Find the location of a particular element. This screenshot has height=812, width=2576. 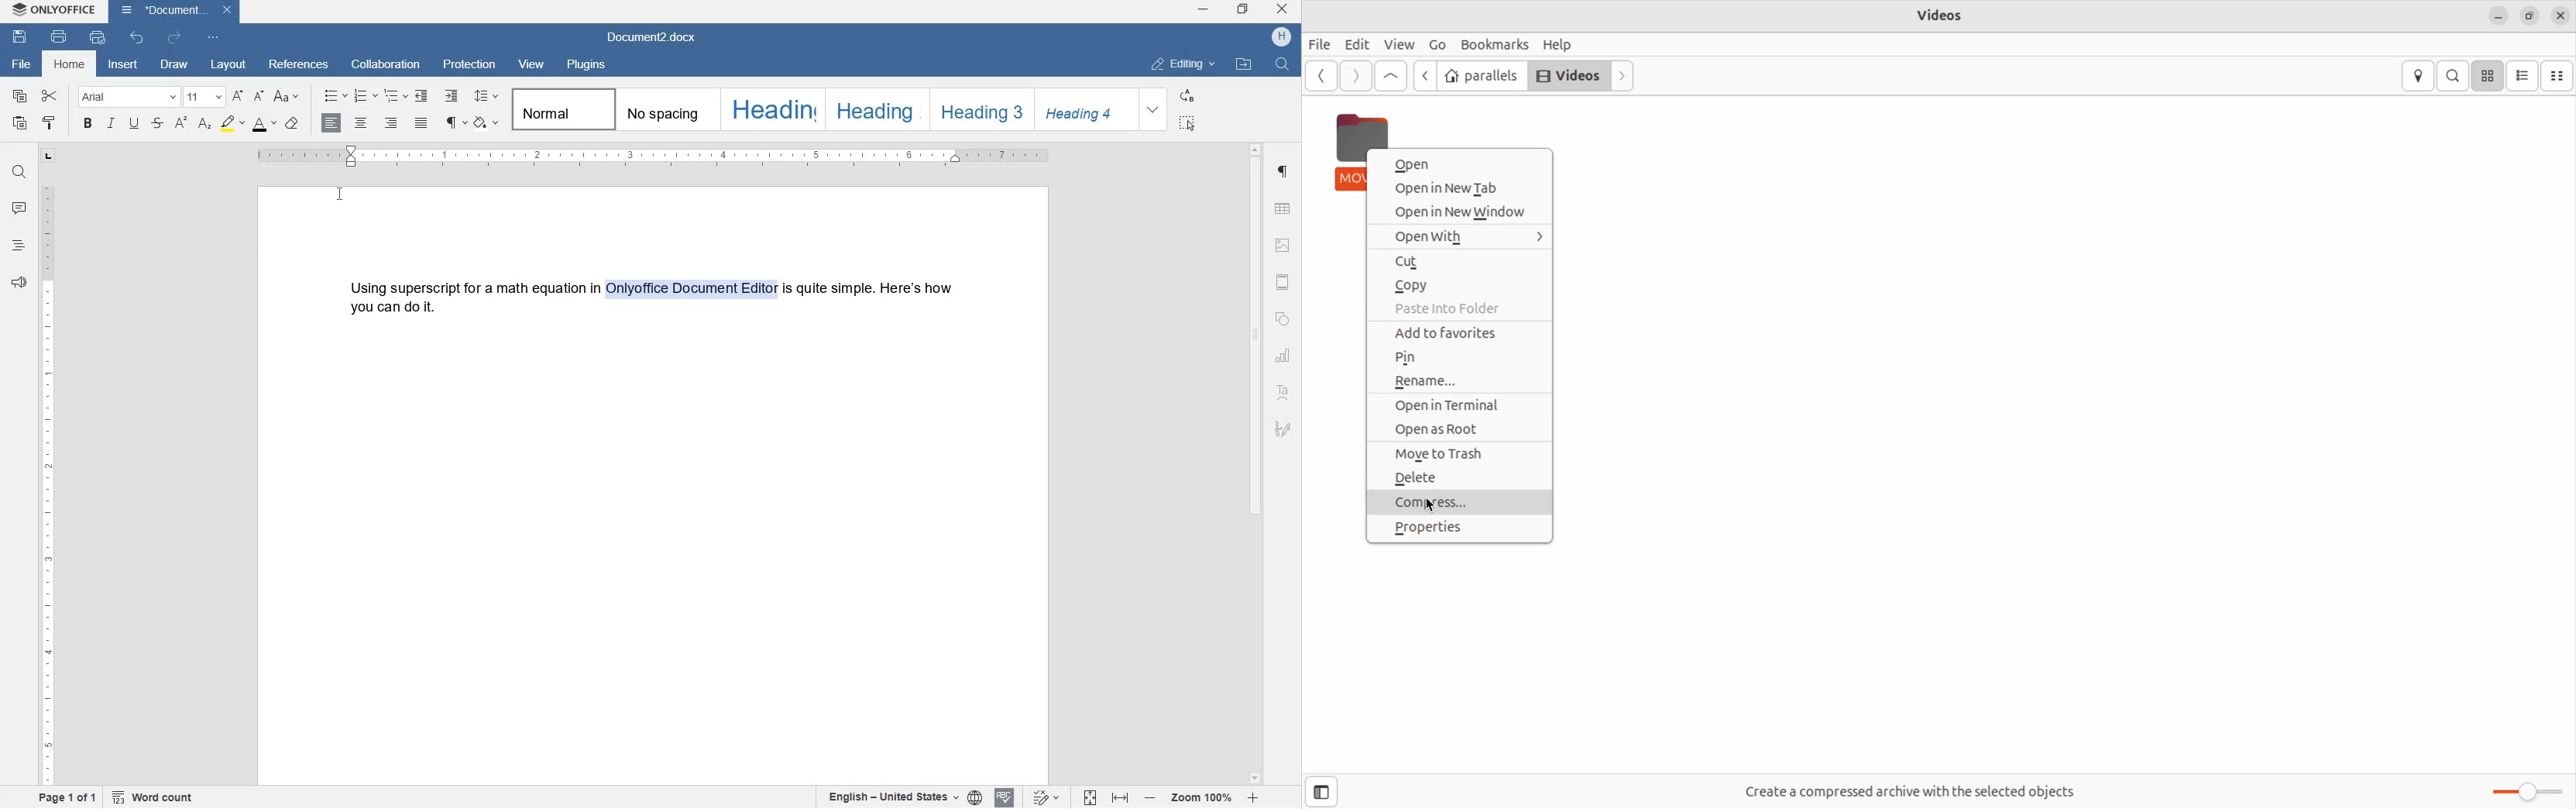

normal is located at coordinates (560, 110).